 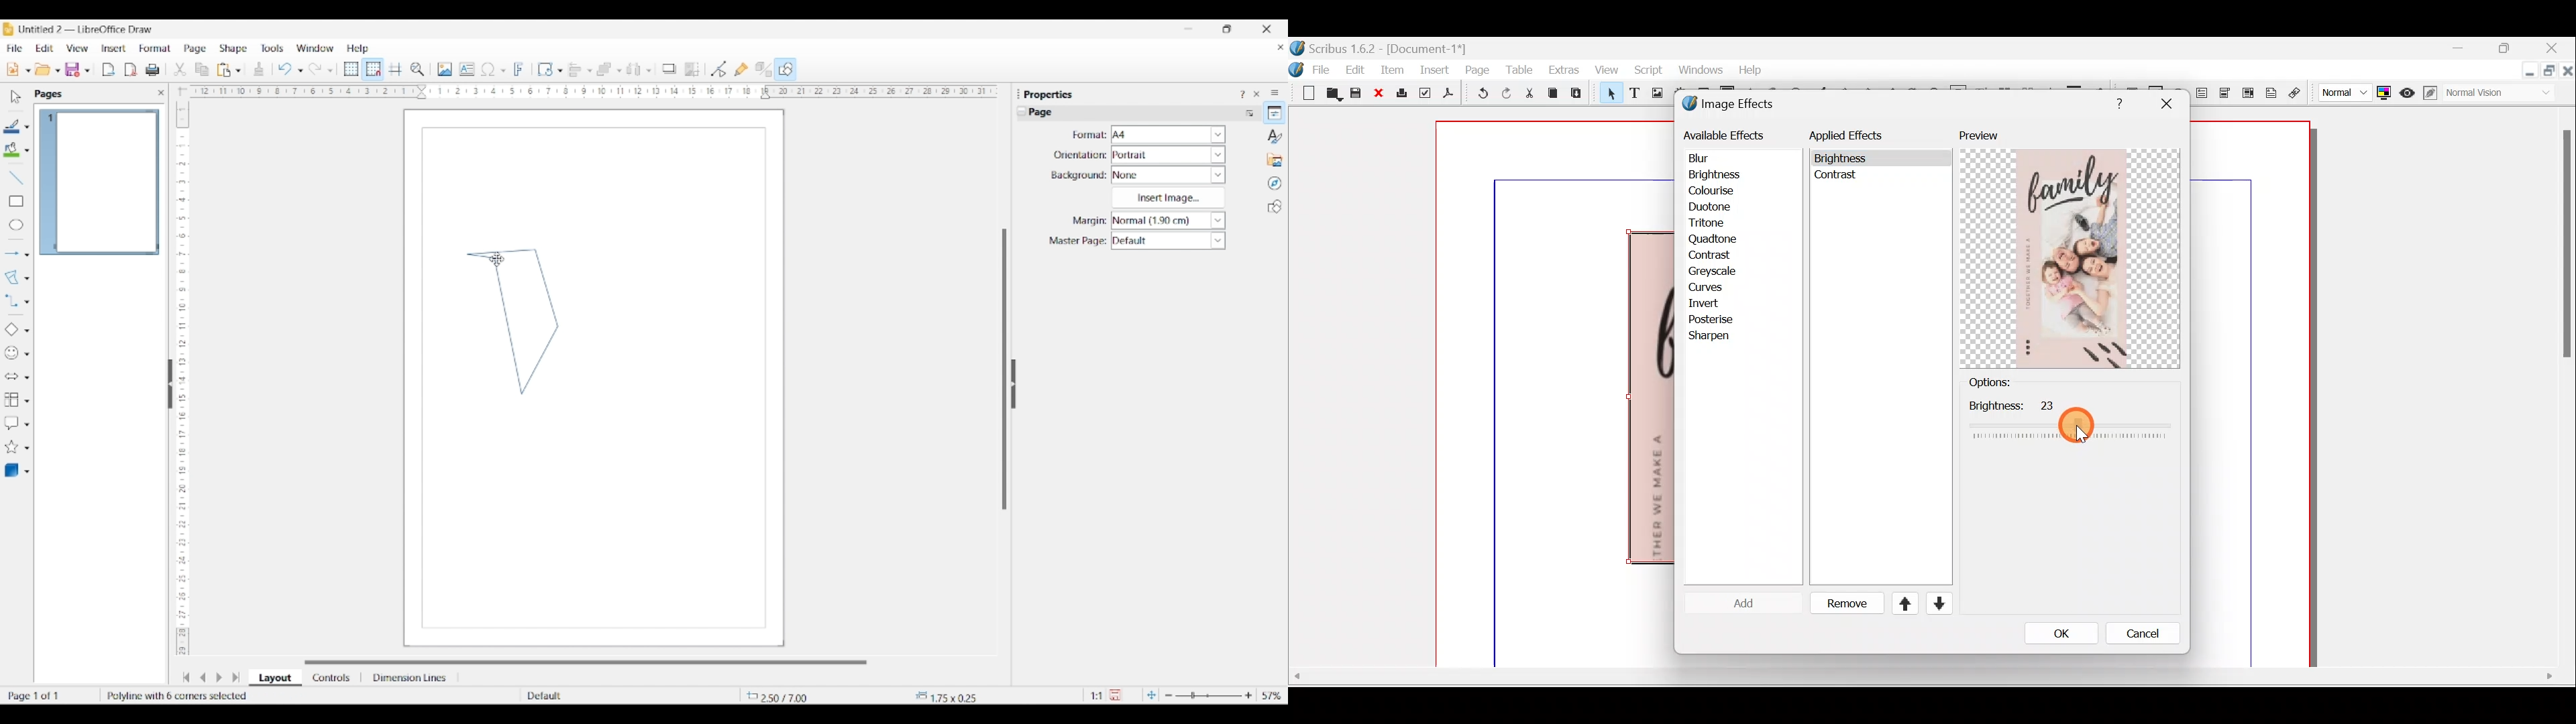 I want to click on Master page options, so click(x=1168, y=241).